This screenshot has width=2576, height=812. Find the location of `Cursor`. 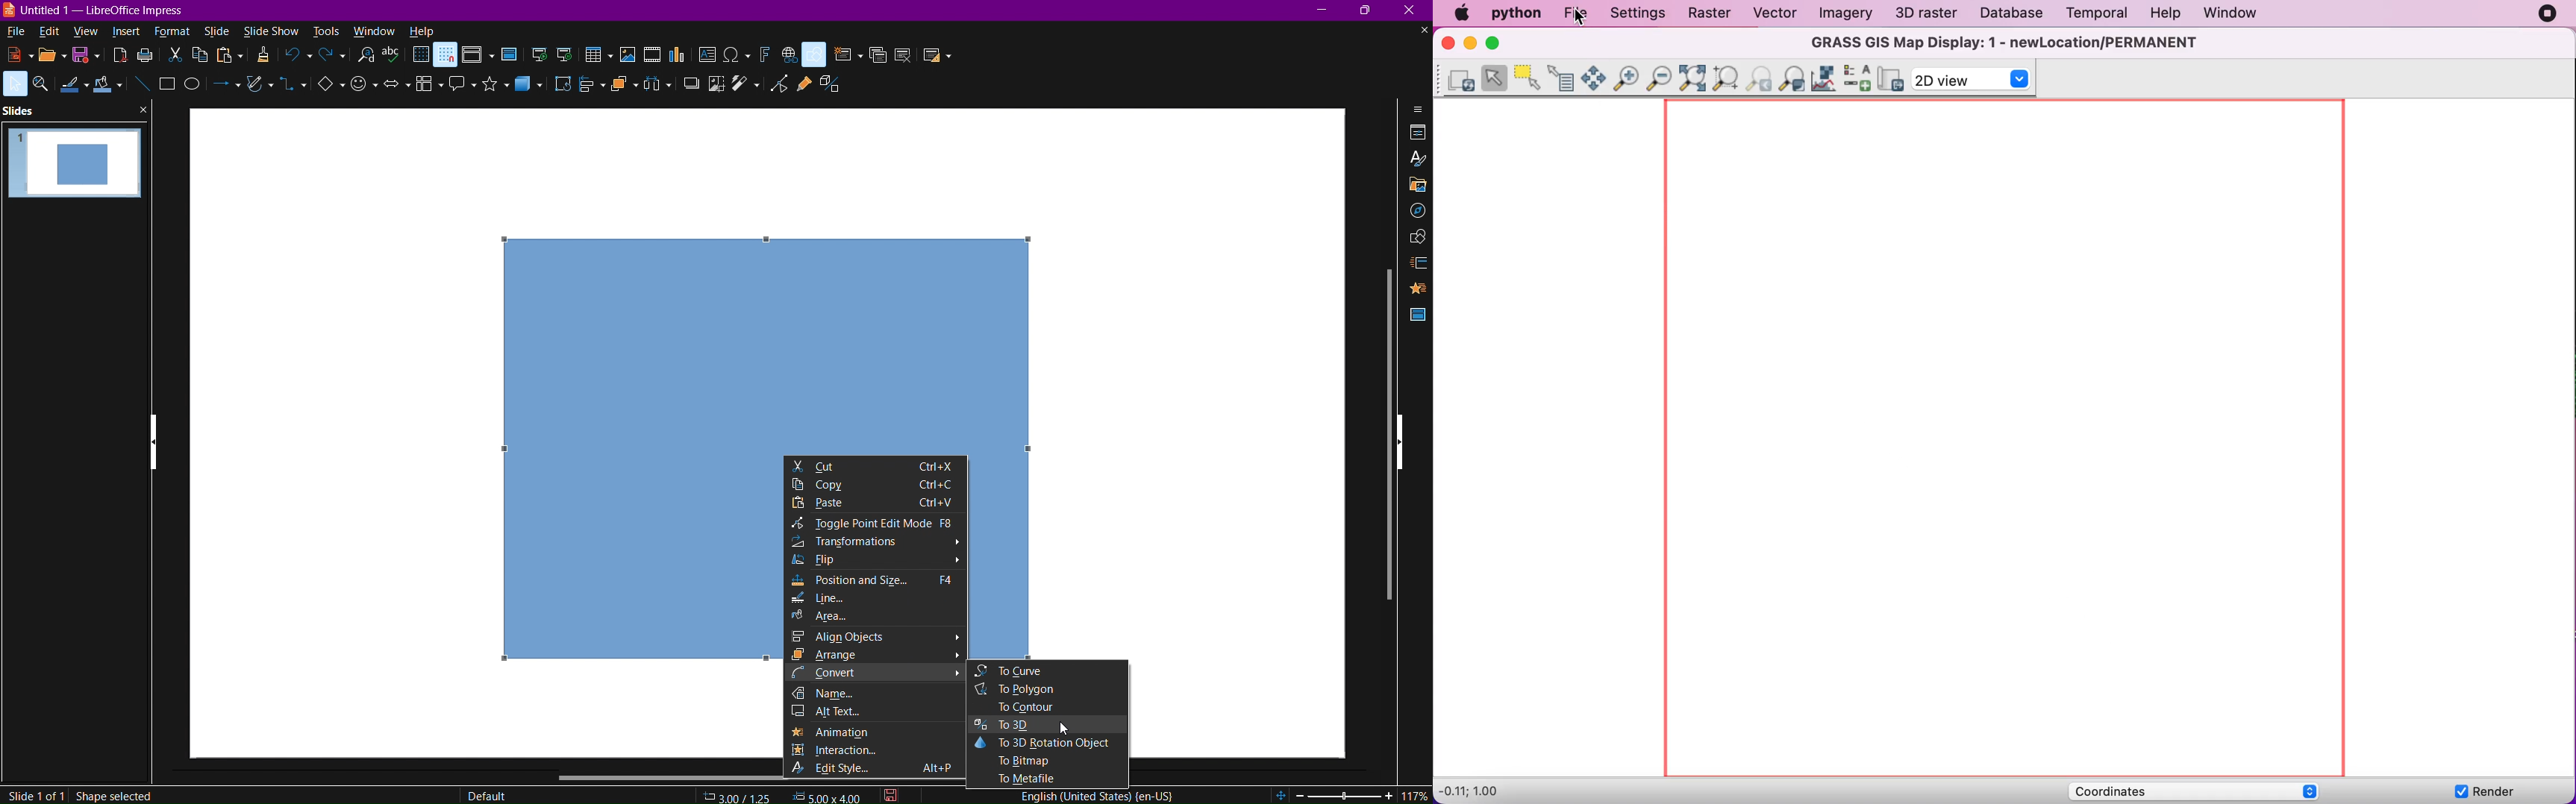

Cursor is located at coordinates (1066, 729).